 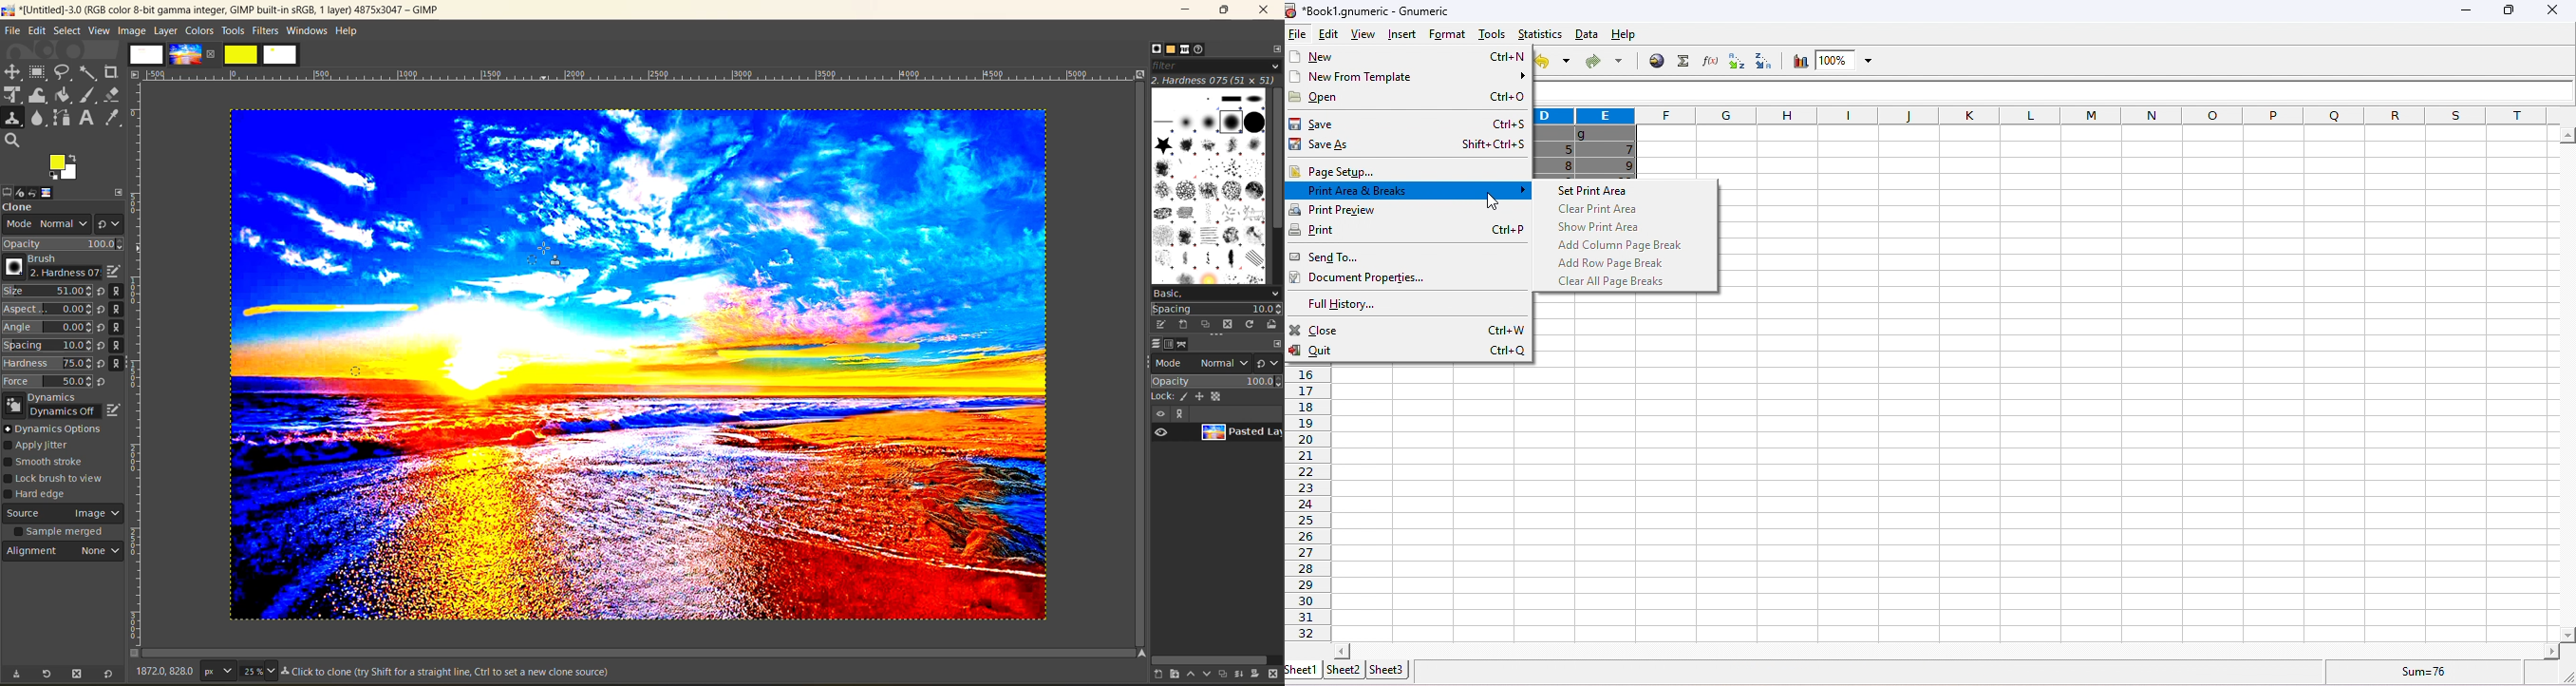 What do you see at coordinates (1759, 61) in the screenshot?
I see `sort descending` at bounding box center [1759, 61].